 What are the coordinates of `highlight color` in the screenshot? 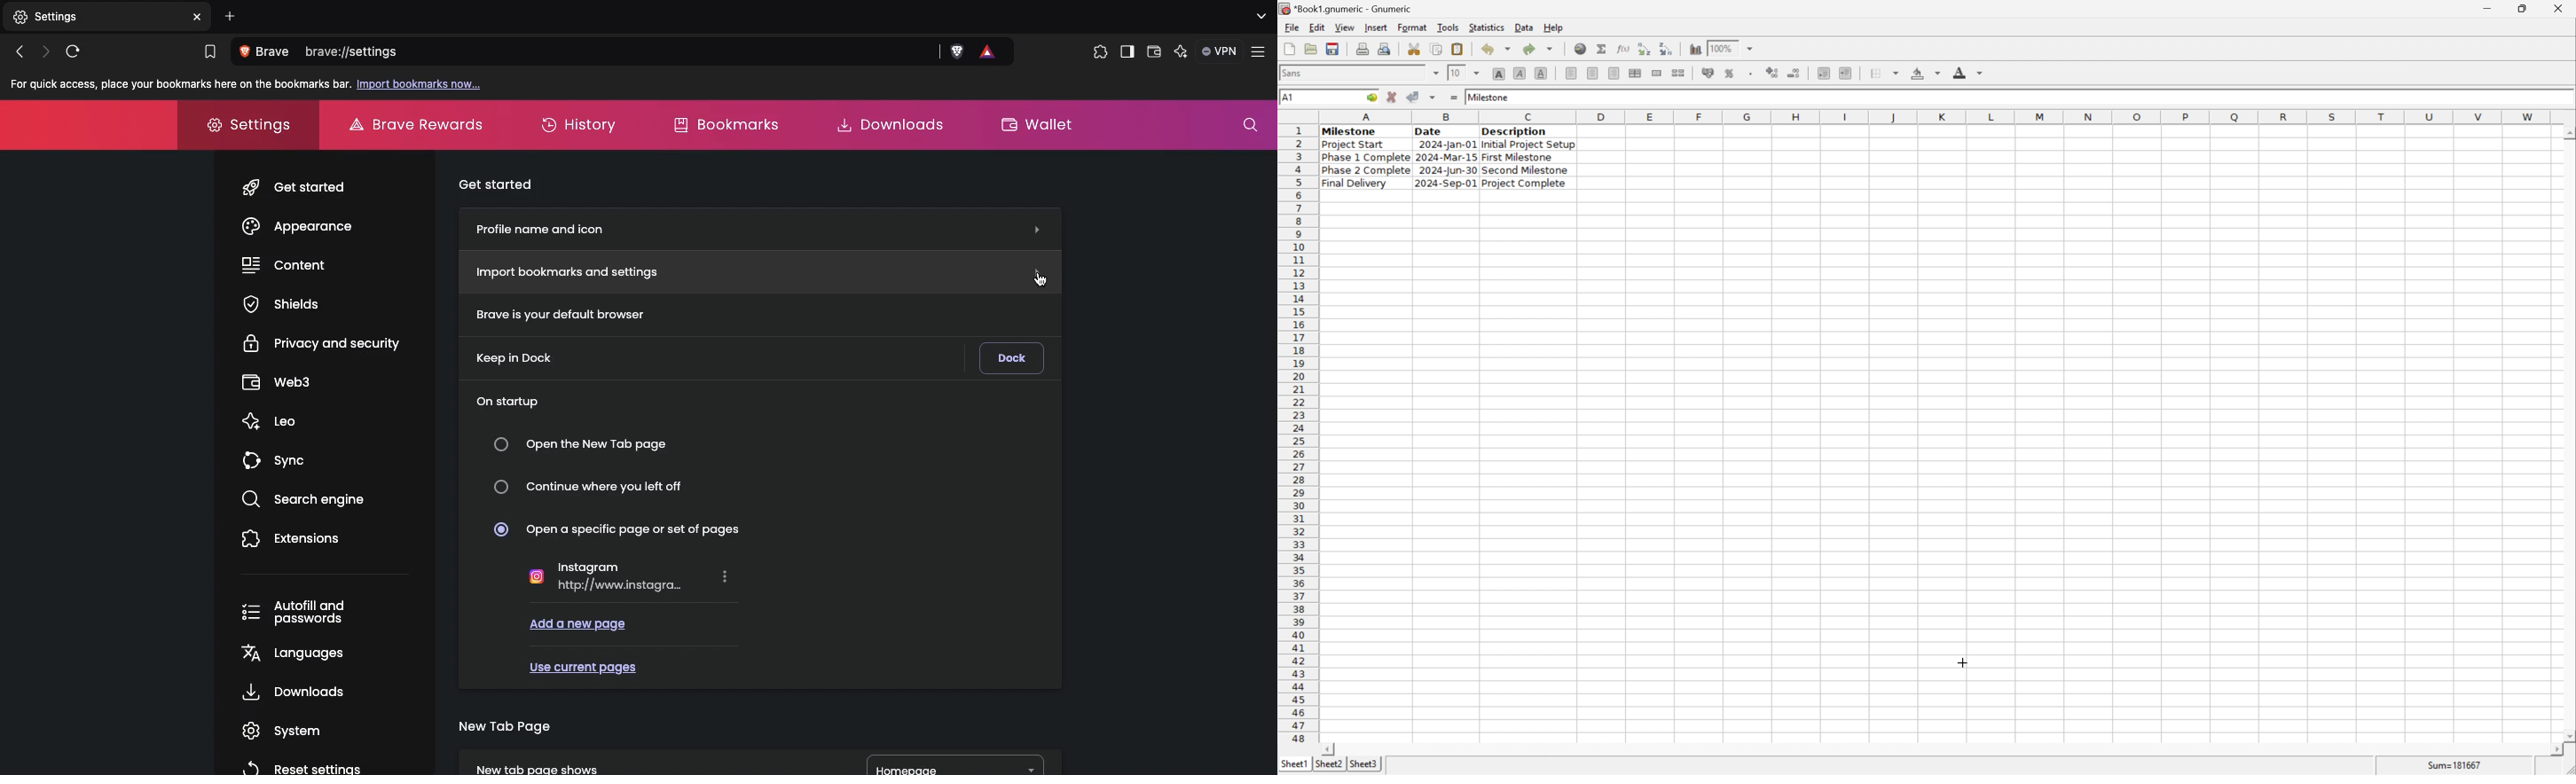 It's located at (1924, 71).